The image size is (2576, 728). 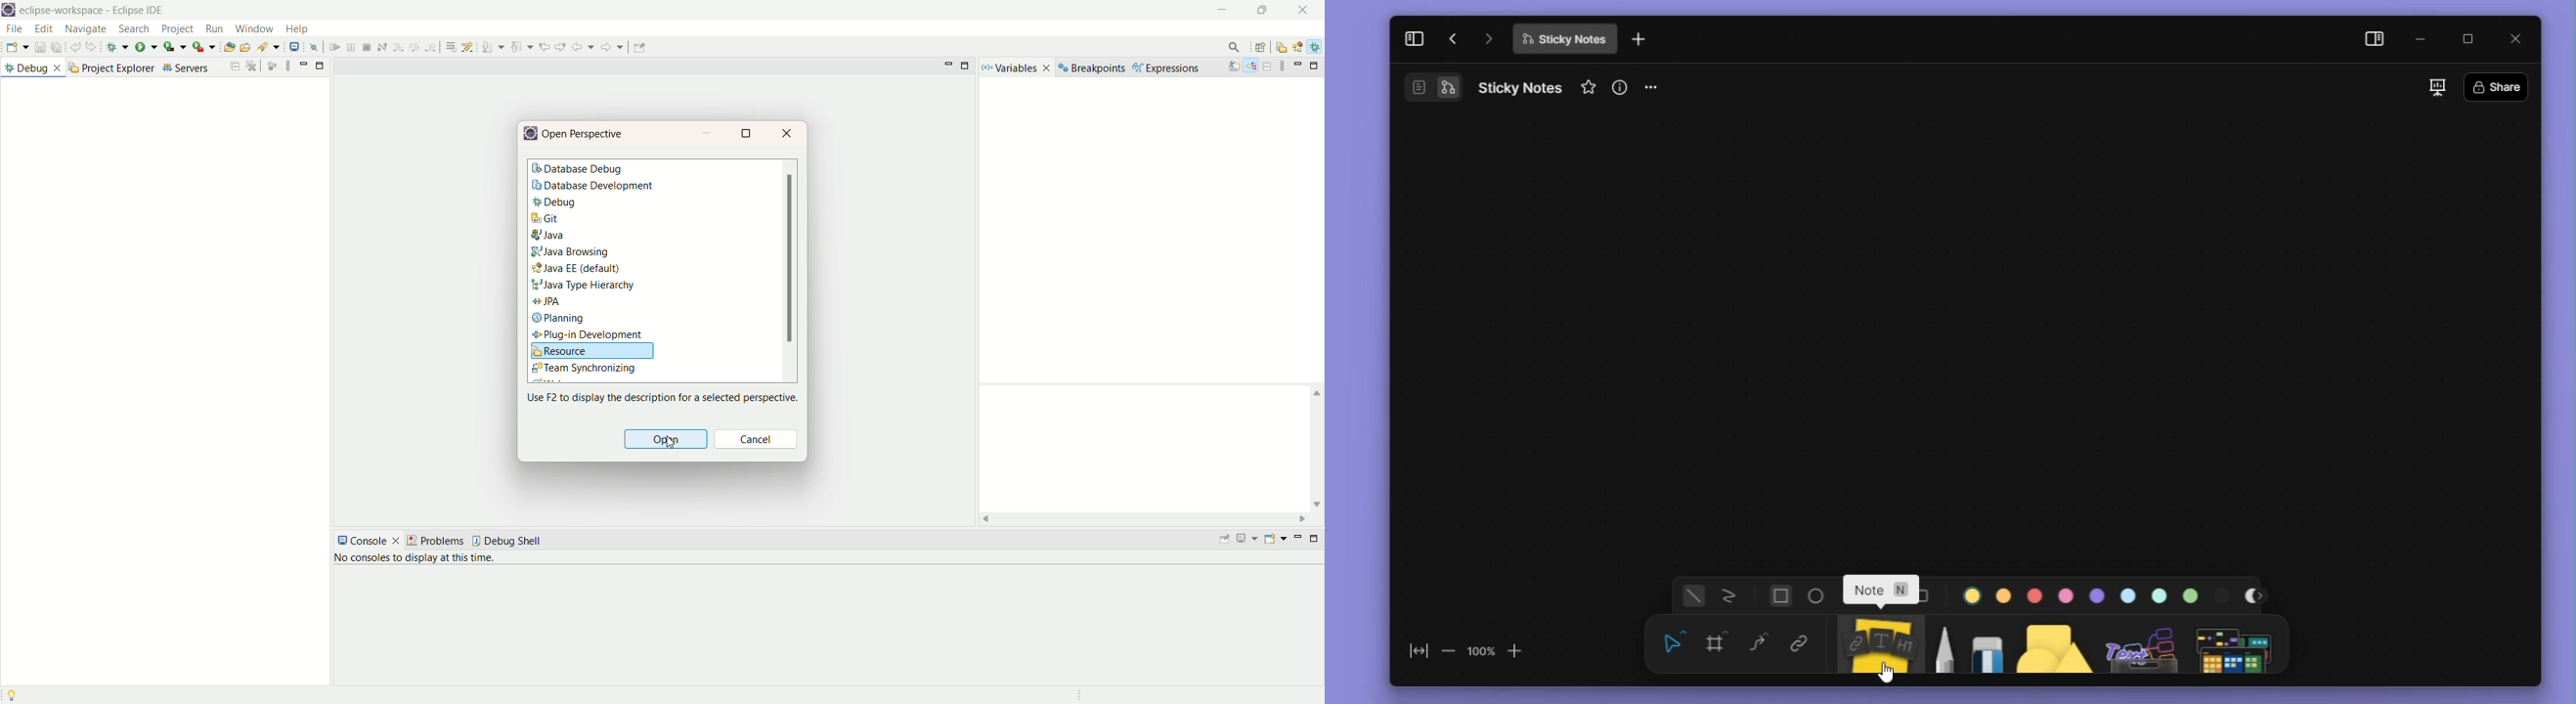 What do you see at coordinates (568, 47) in the screenshot?
I see `use step filters` at bounding box center [568, 47].